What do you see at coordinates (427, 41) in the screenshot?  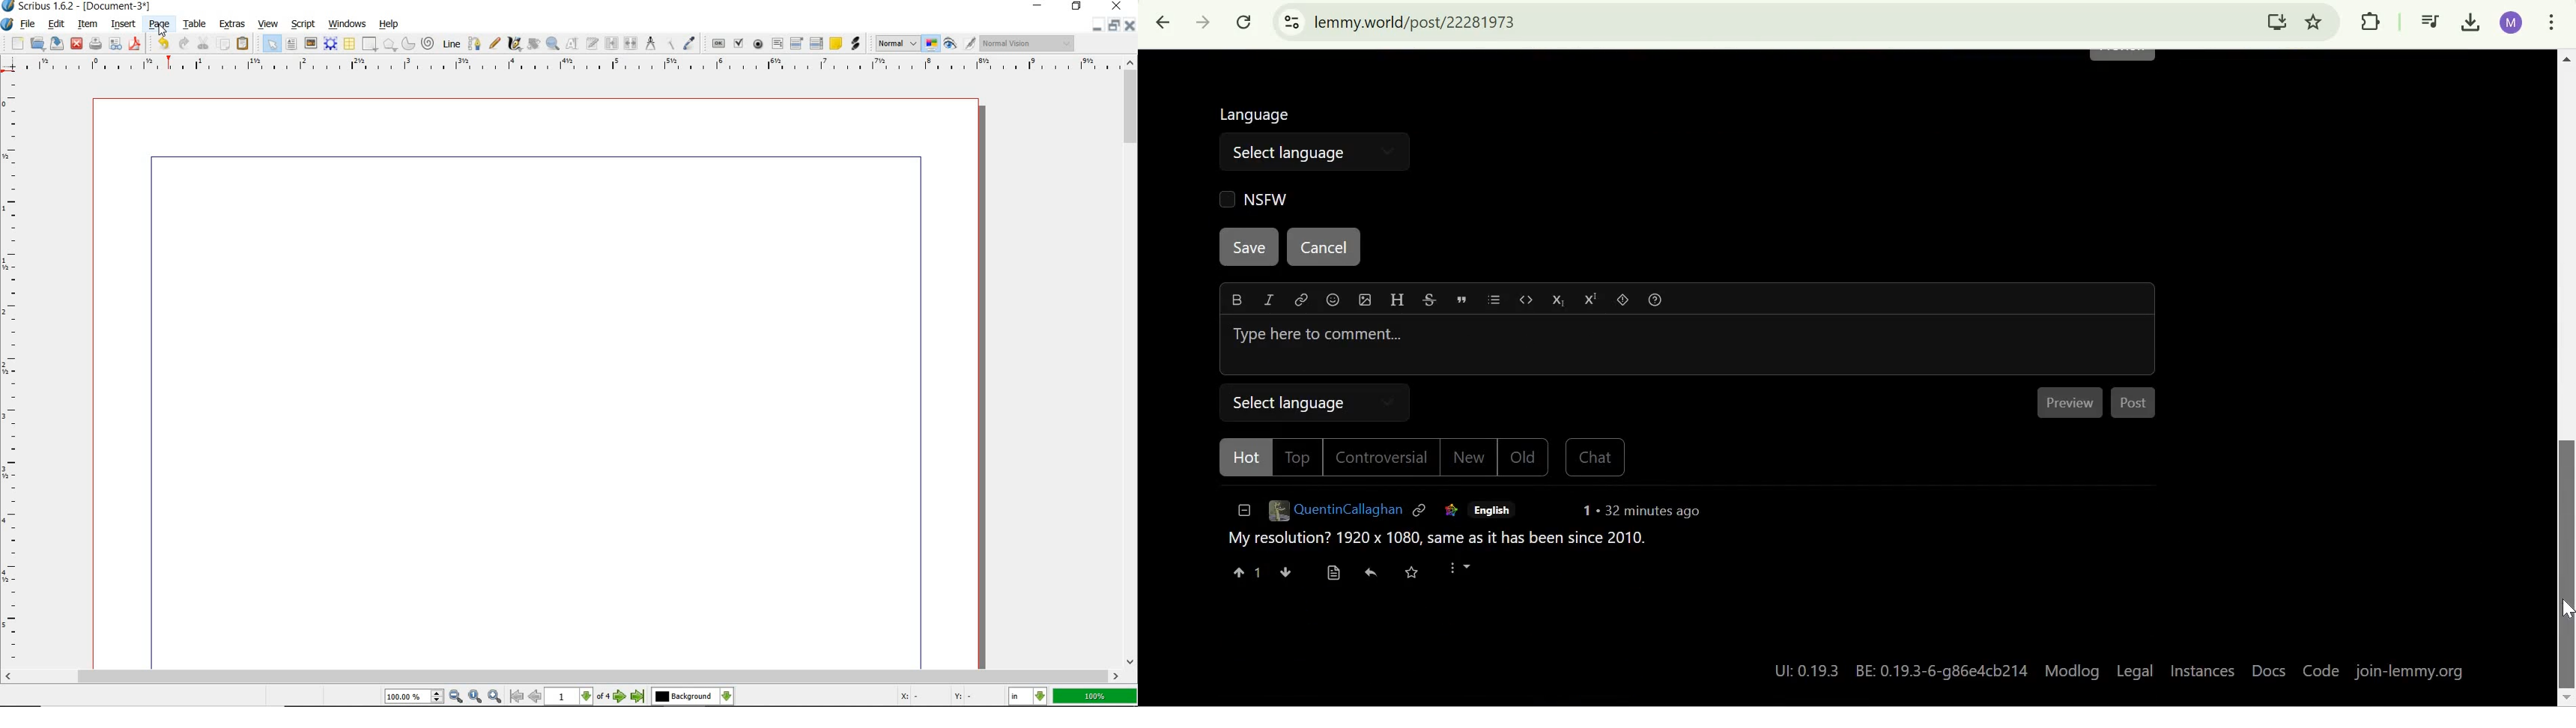 I see `spiral` at bounding box center [427, 41].